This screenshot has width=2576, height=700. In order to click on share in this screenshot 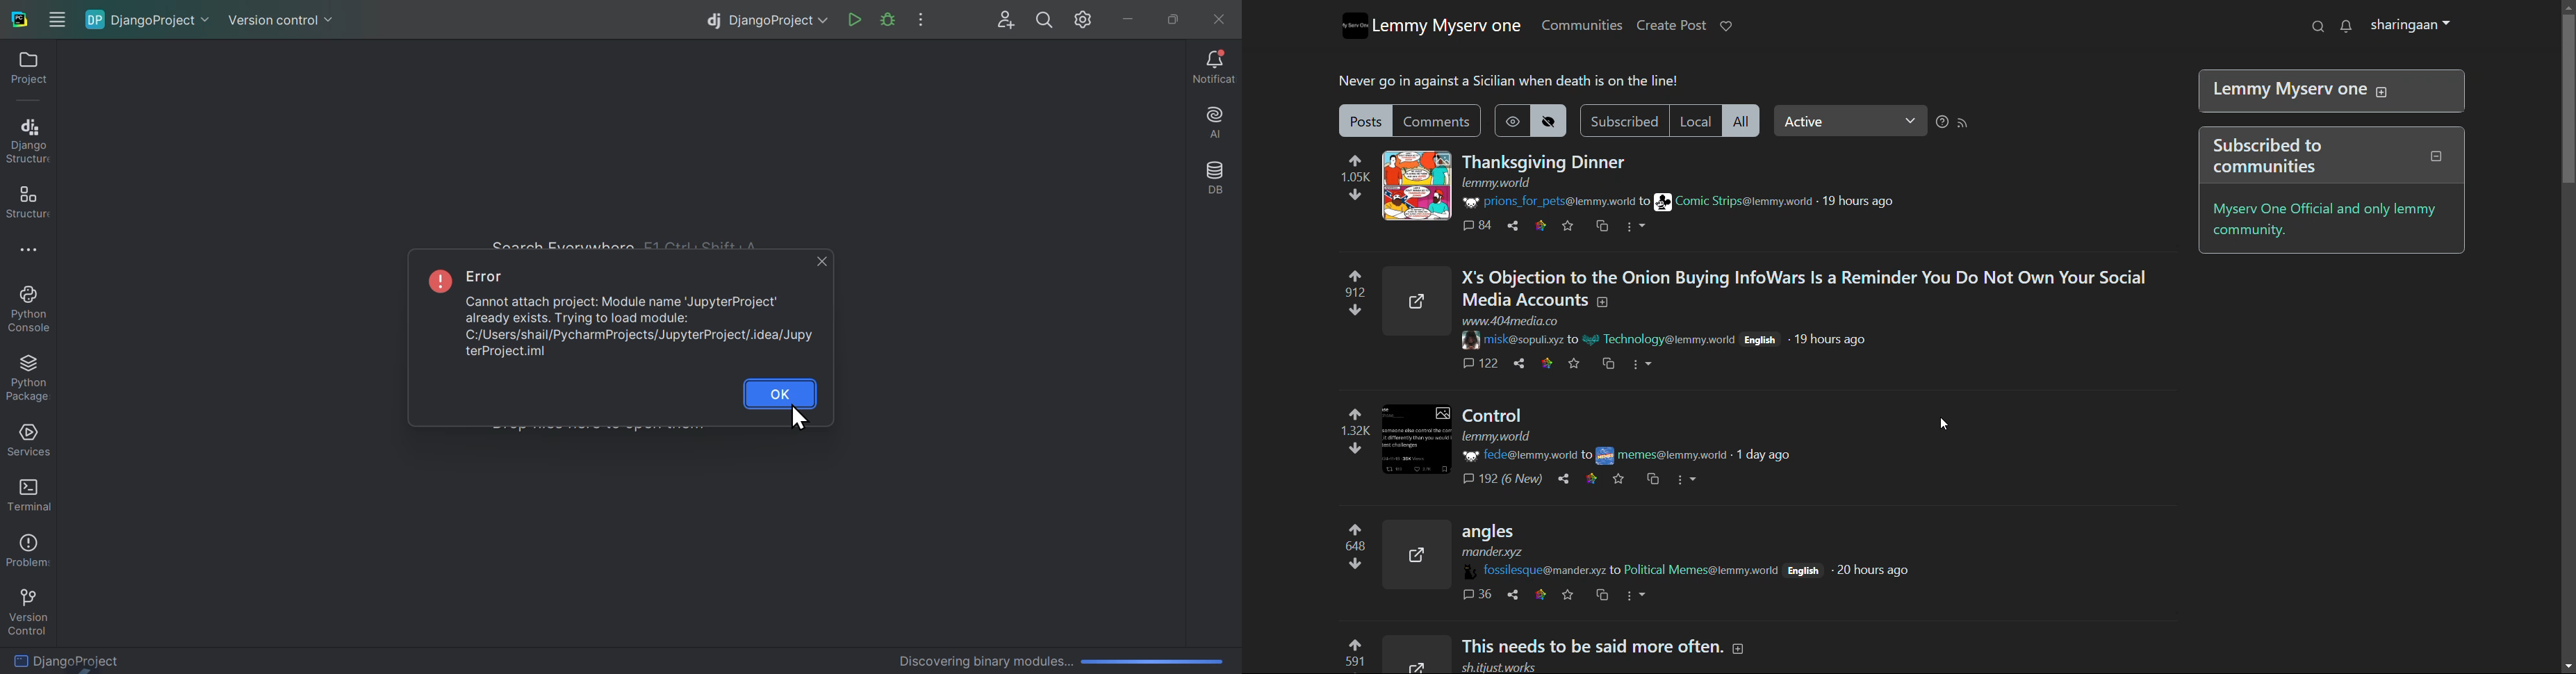, I will do `click(1515, 364)`.